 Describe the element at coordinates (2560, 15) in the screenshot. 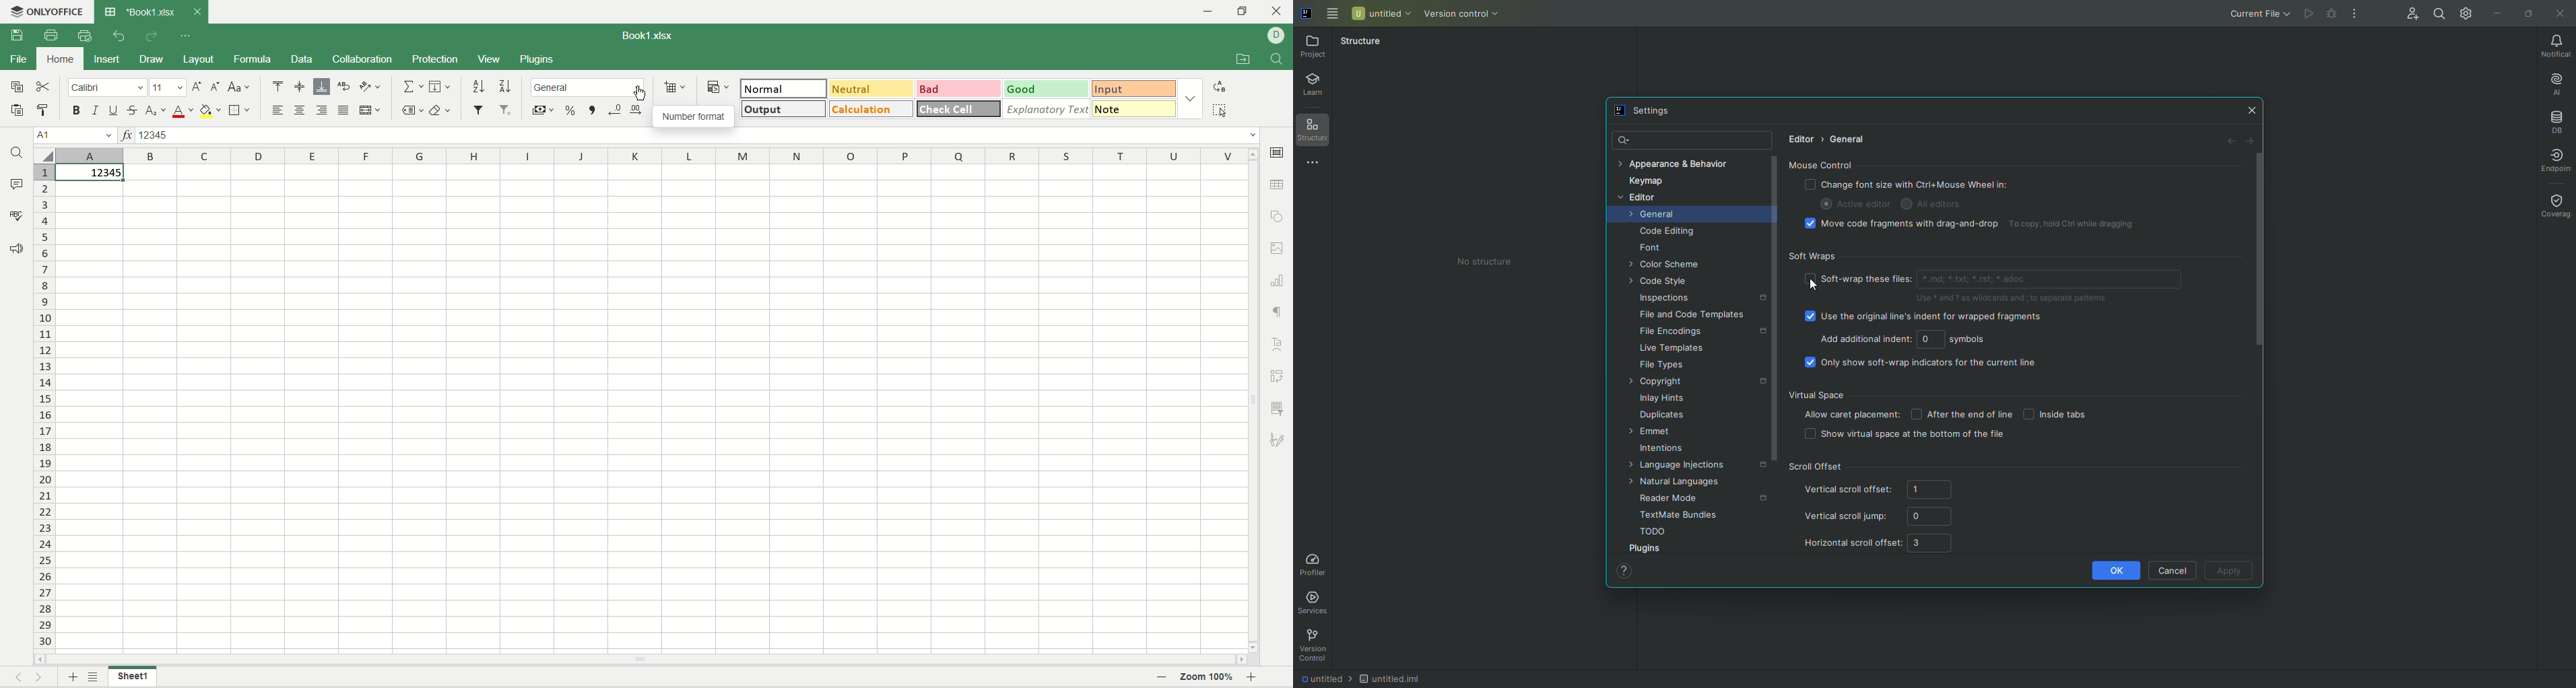

I see `Close` at that location.